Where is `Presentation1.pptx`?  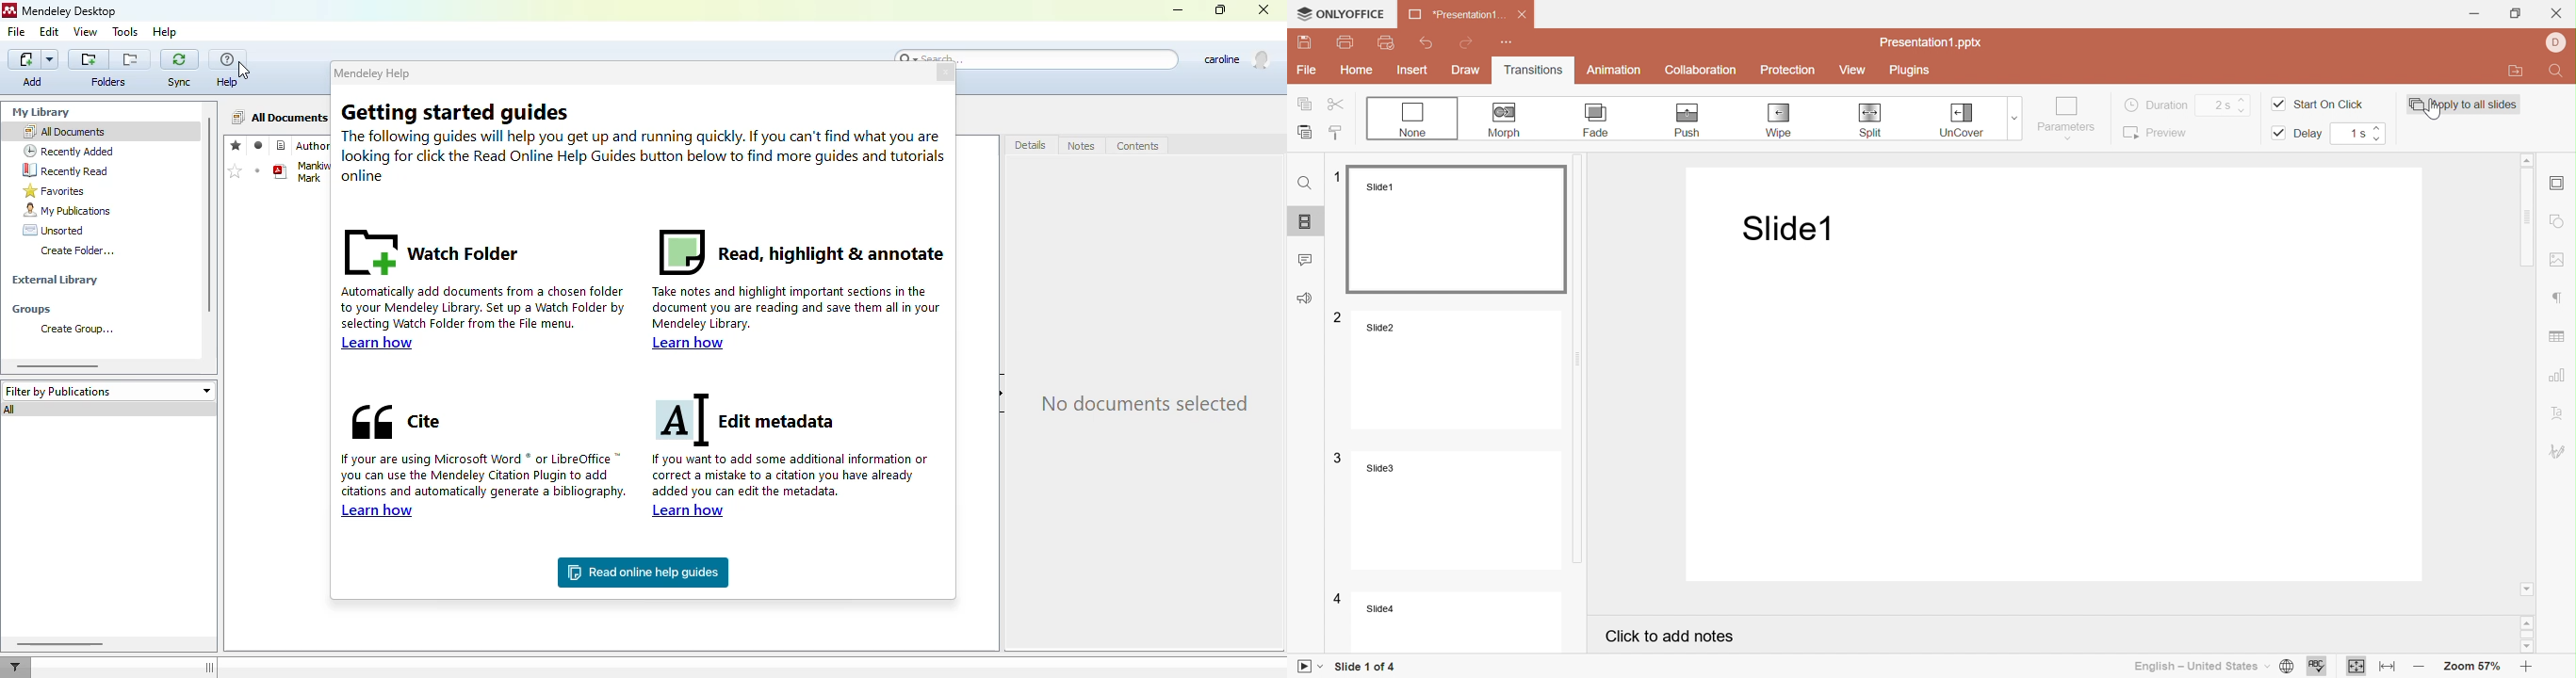 Presentation1.pptx is located at coordinates (1932, 44).